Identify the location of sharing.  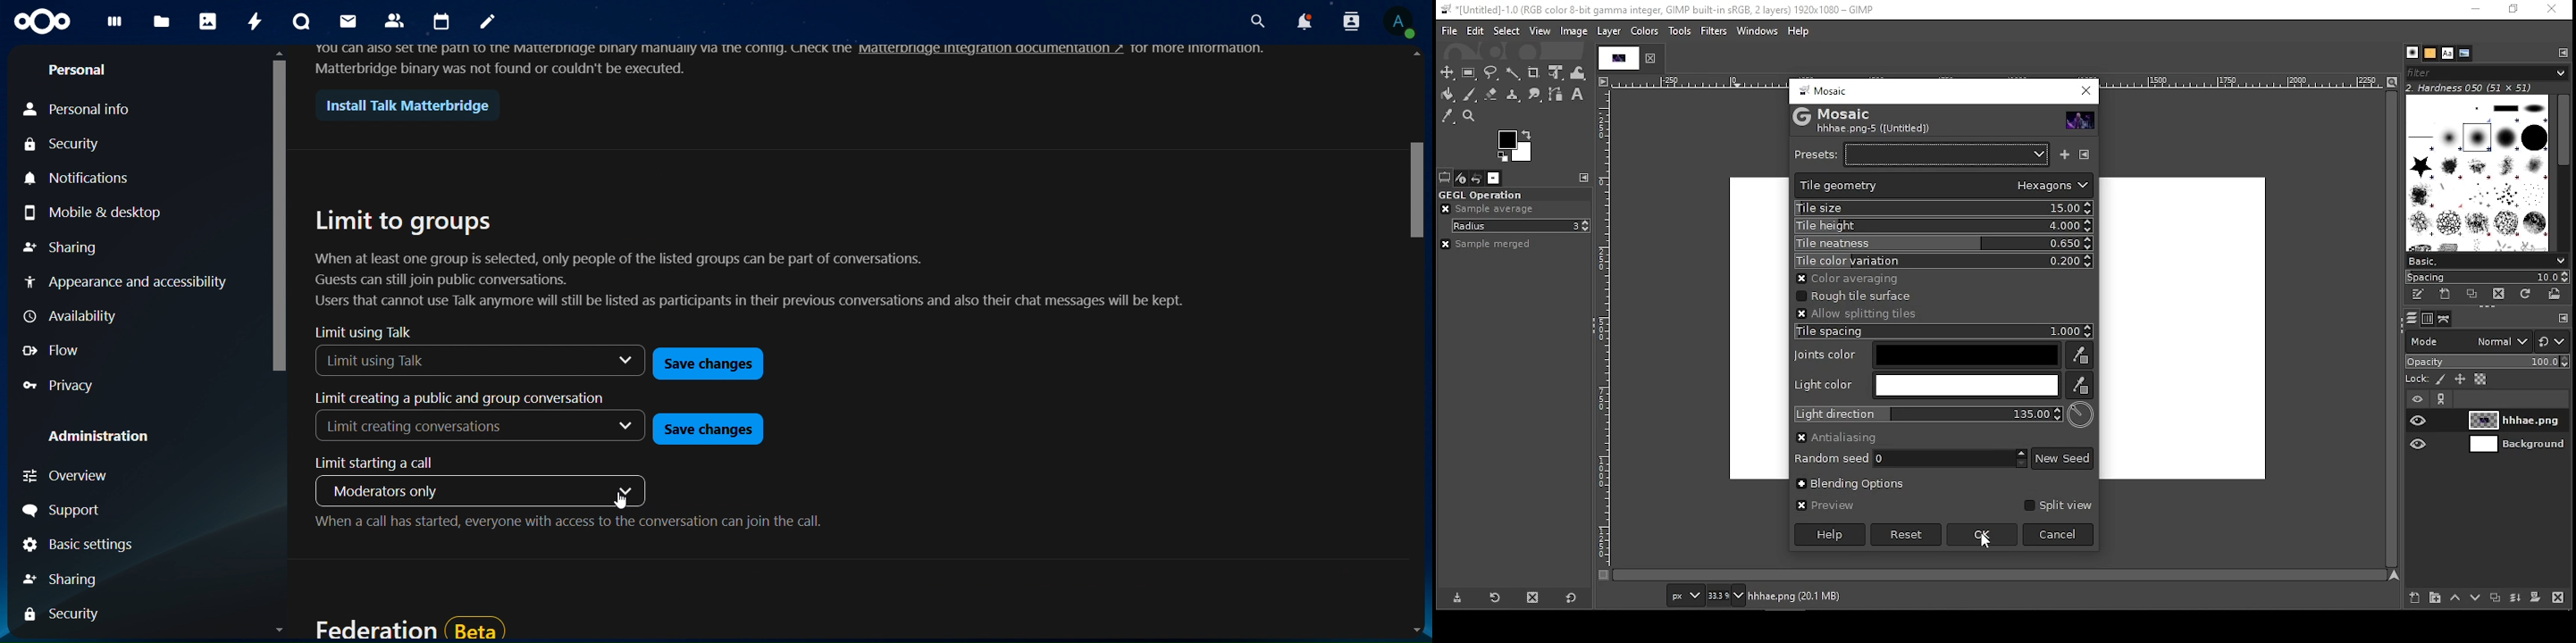
(69, 579).